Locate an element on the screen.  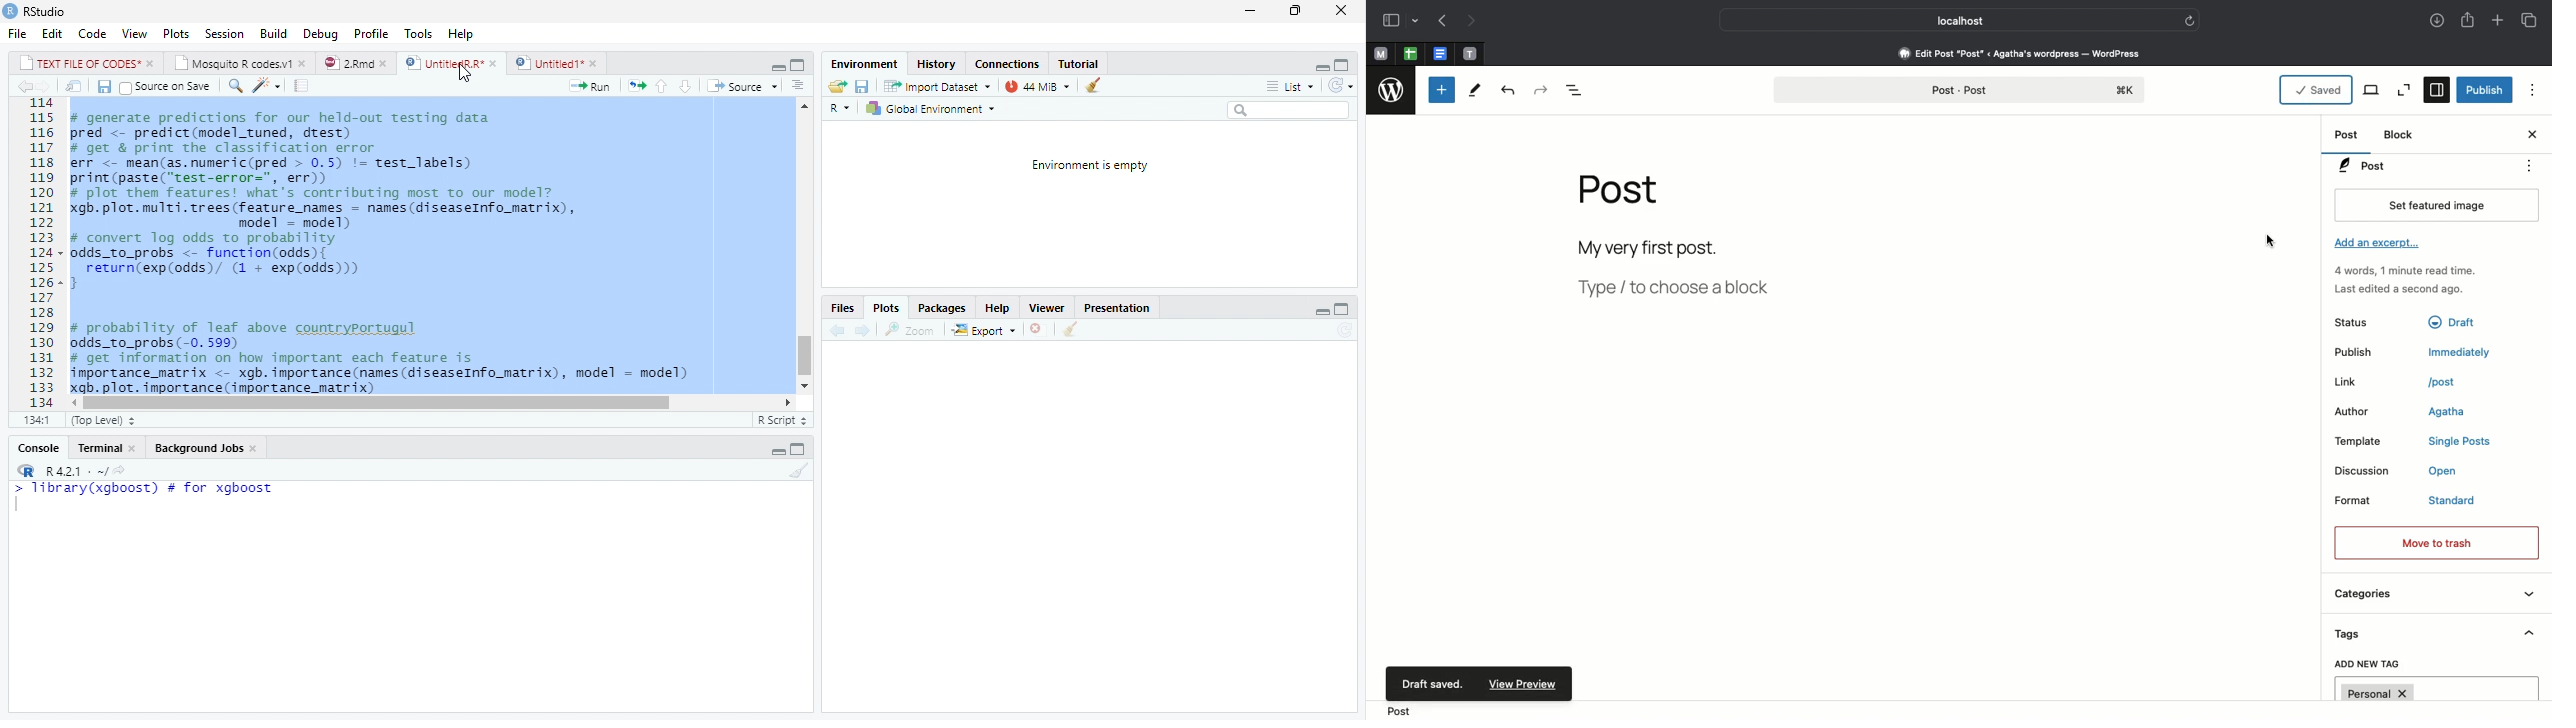
drop-down is located at coordinates (1415, 20).